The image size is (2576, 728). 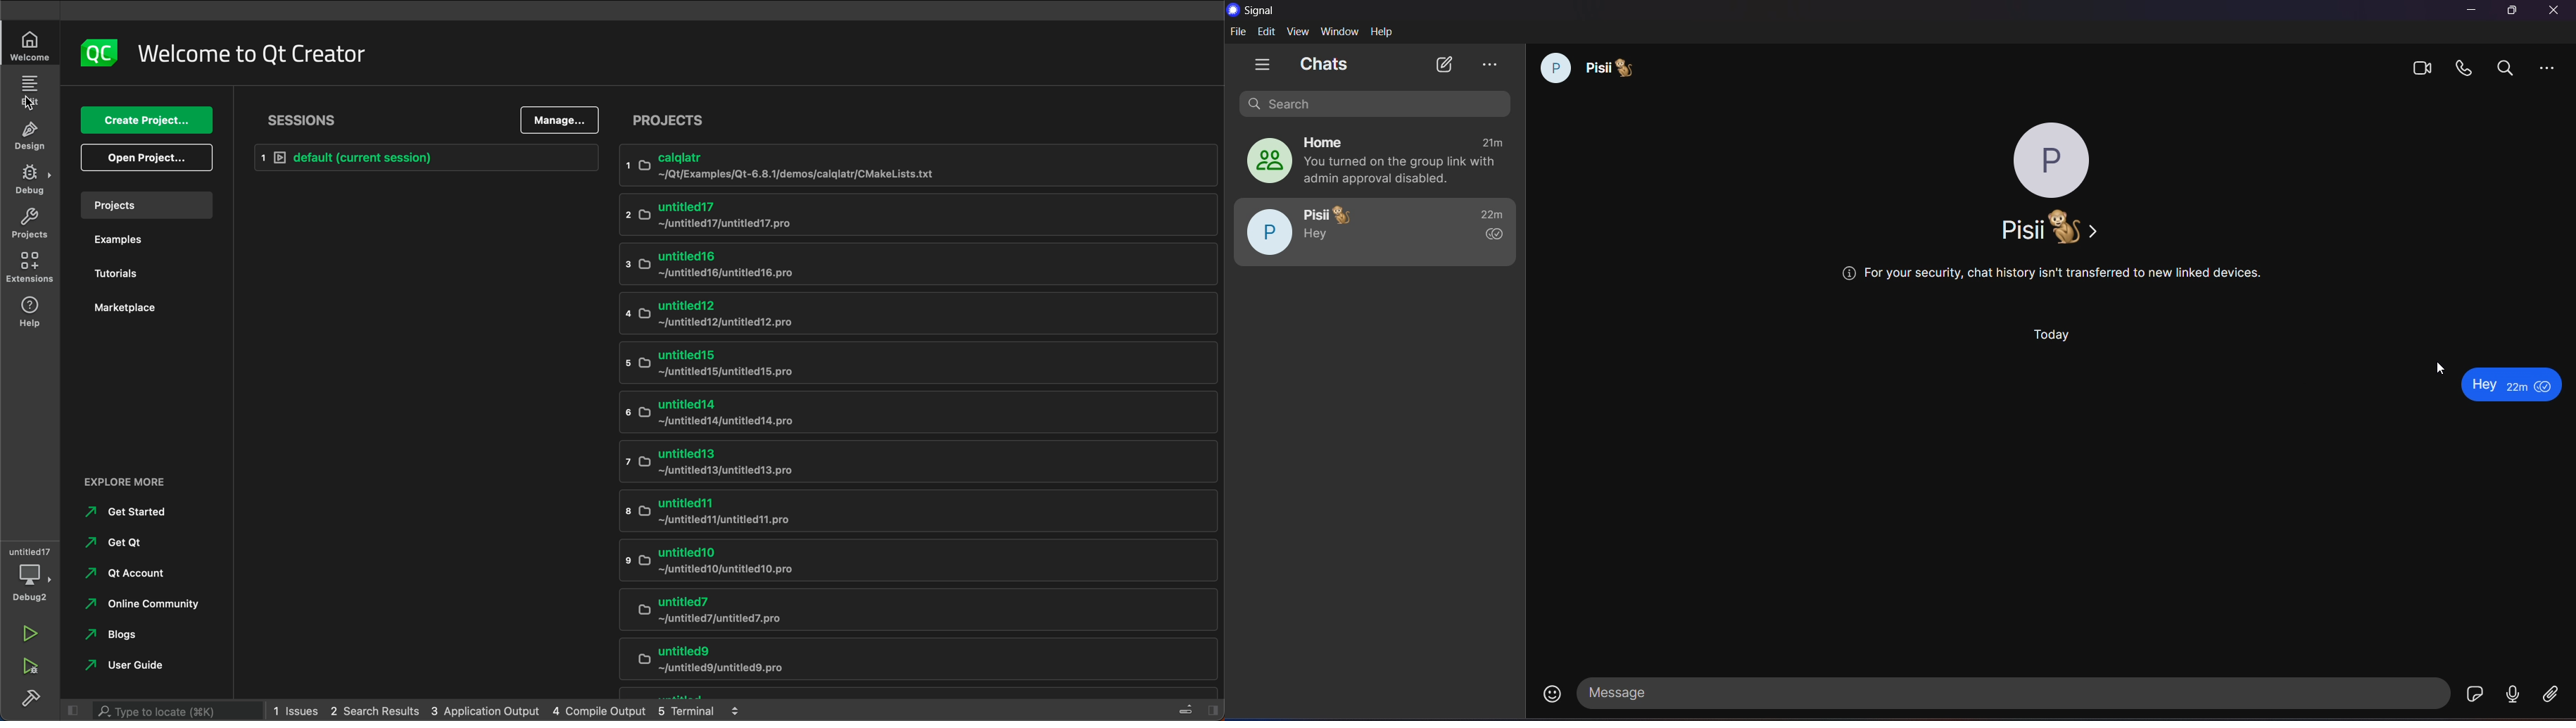 I want to click on view, so click(x=1299, y=32).